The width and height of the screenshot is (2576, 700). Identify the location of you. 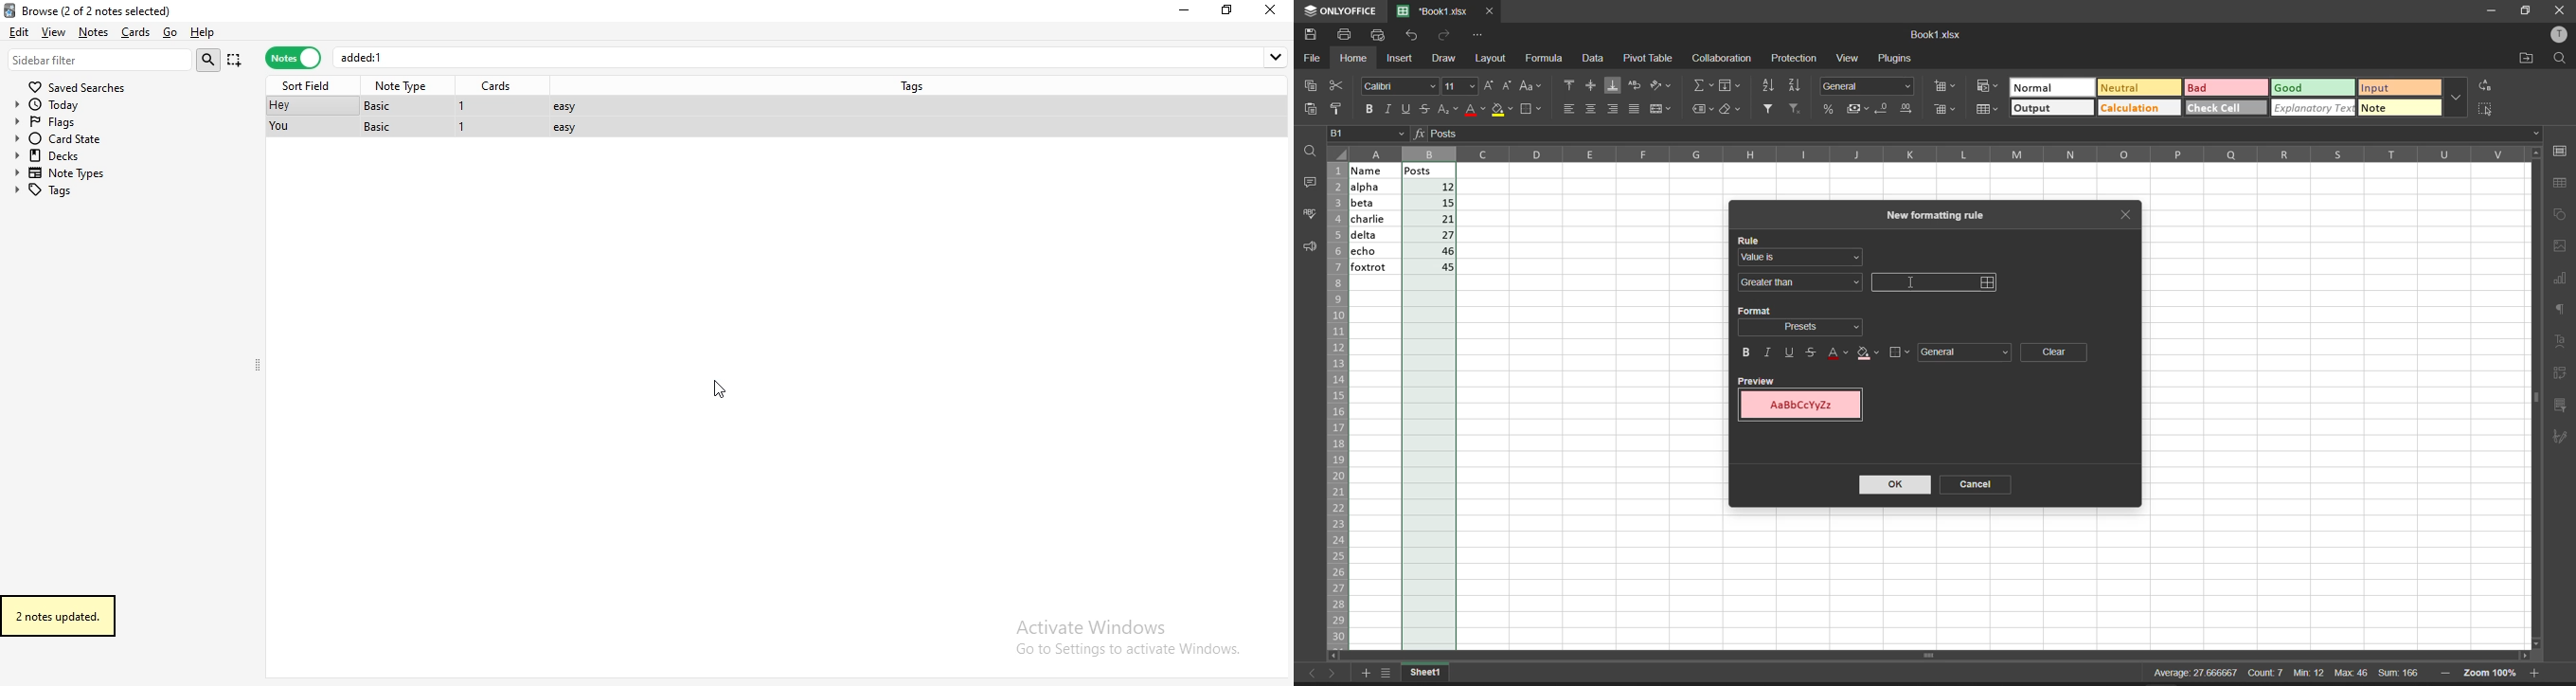
(281, 127).